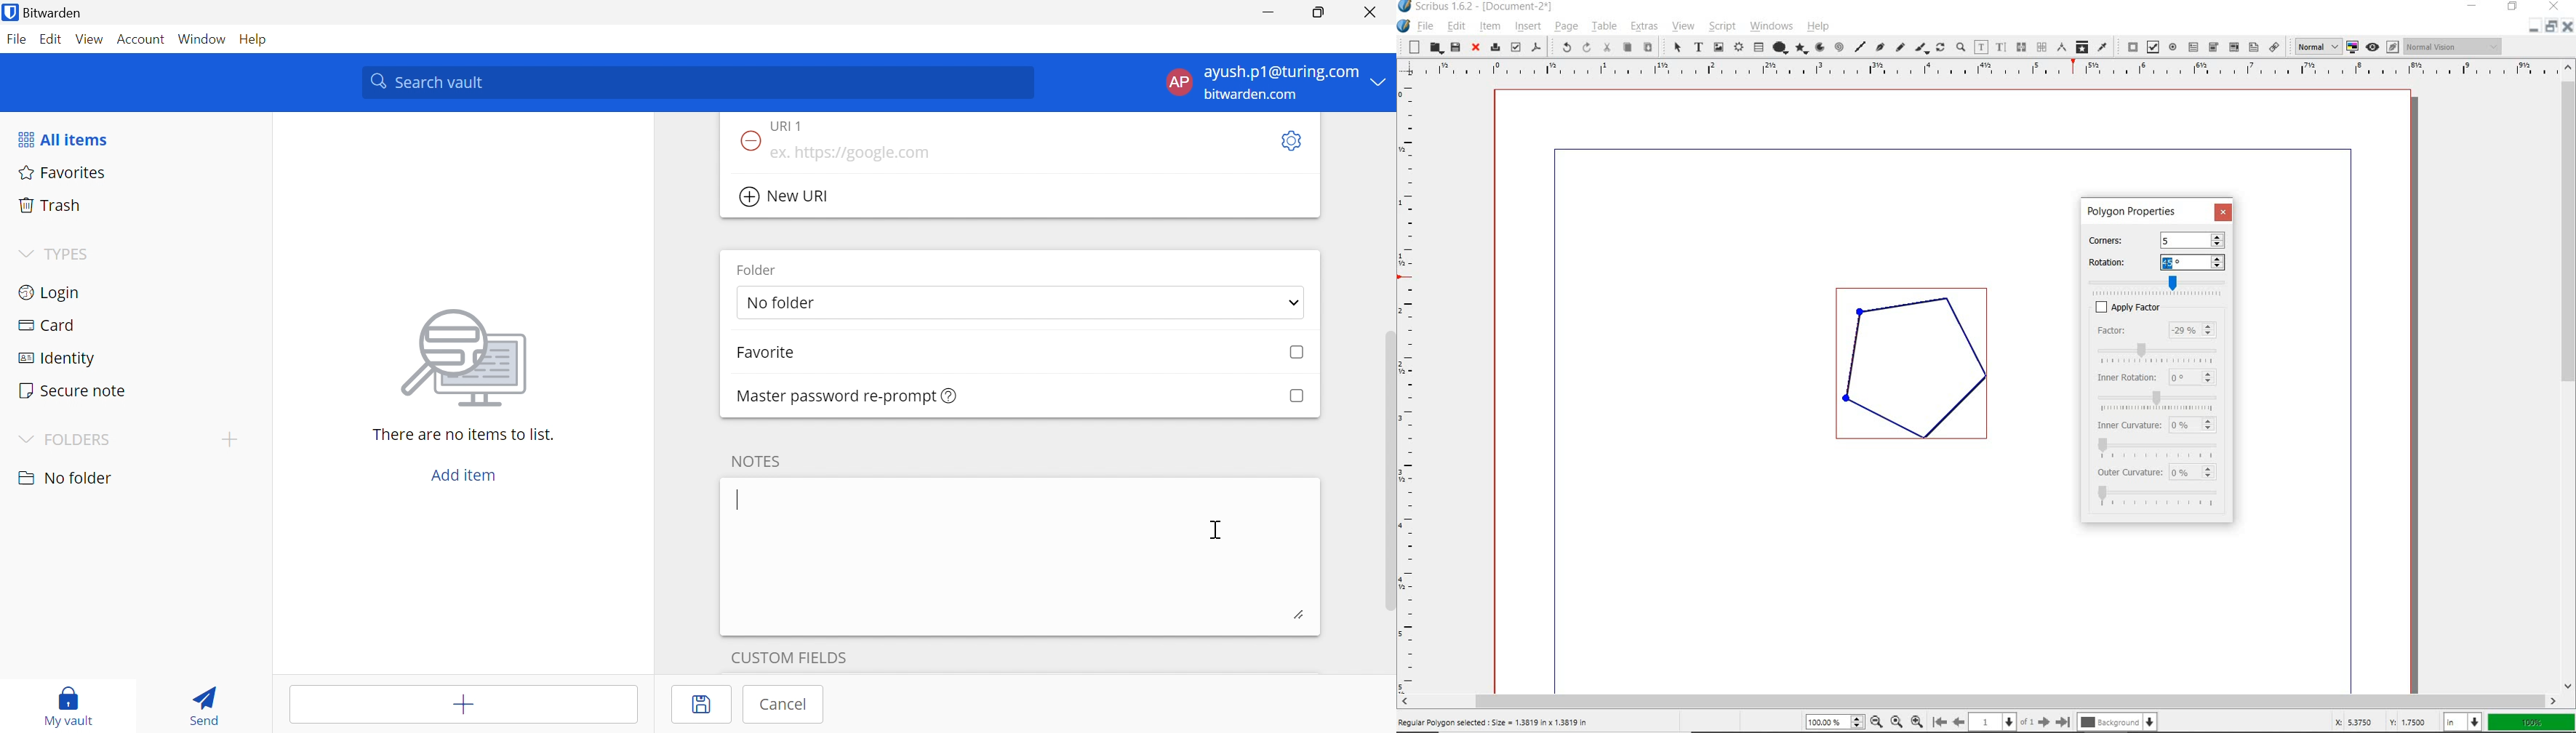 The height and width of the screenshot is (756, 2576). I want to click on rotate item, so click(1941, 48).